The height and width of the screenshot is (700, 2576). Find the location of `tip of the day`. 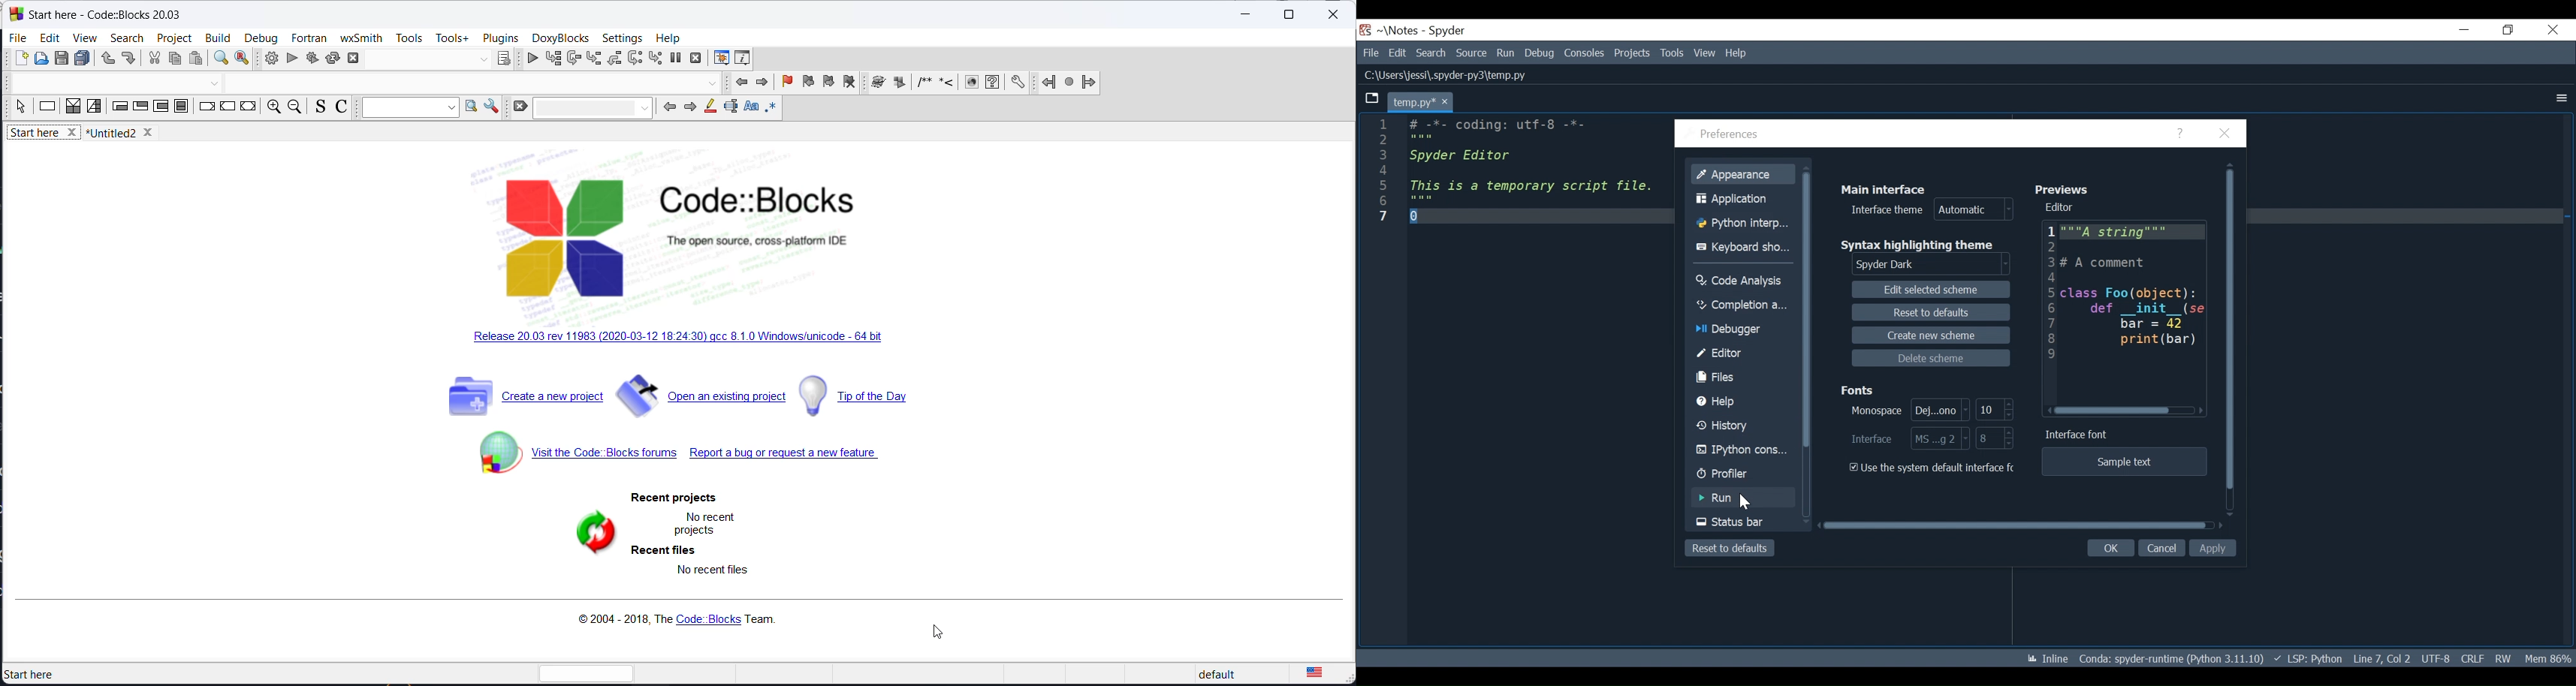

tip of the day is located at coordinates (870, 395).